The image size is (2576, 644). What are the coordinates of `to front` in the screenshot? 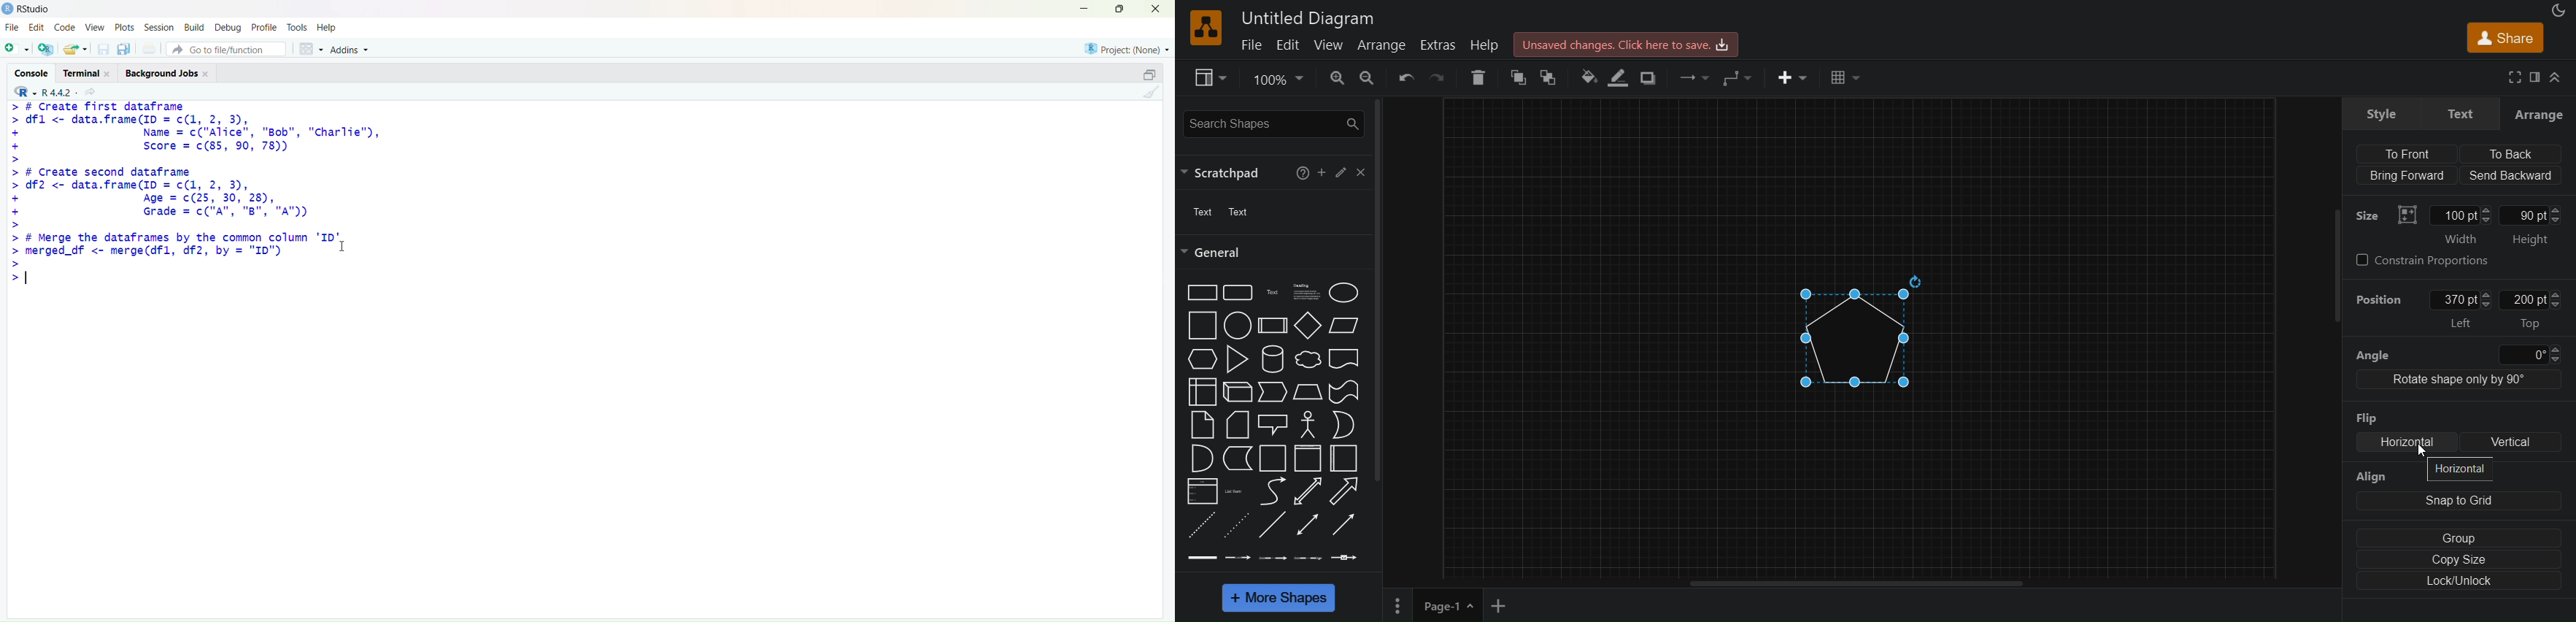 It's located at (1519, 76).